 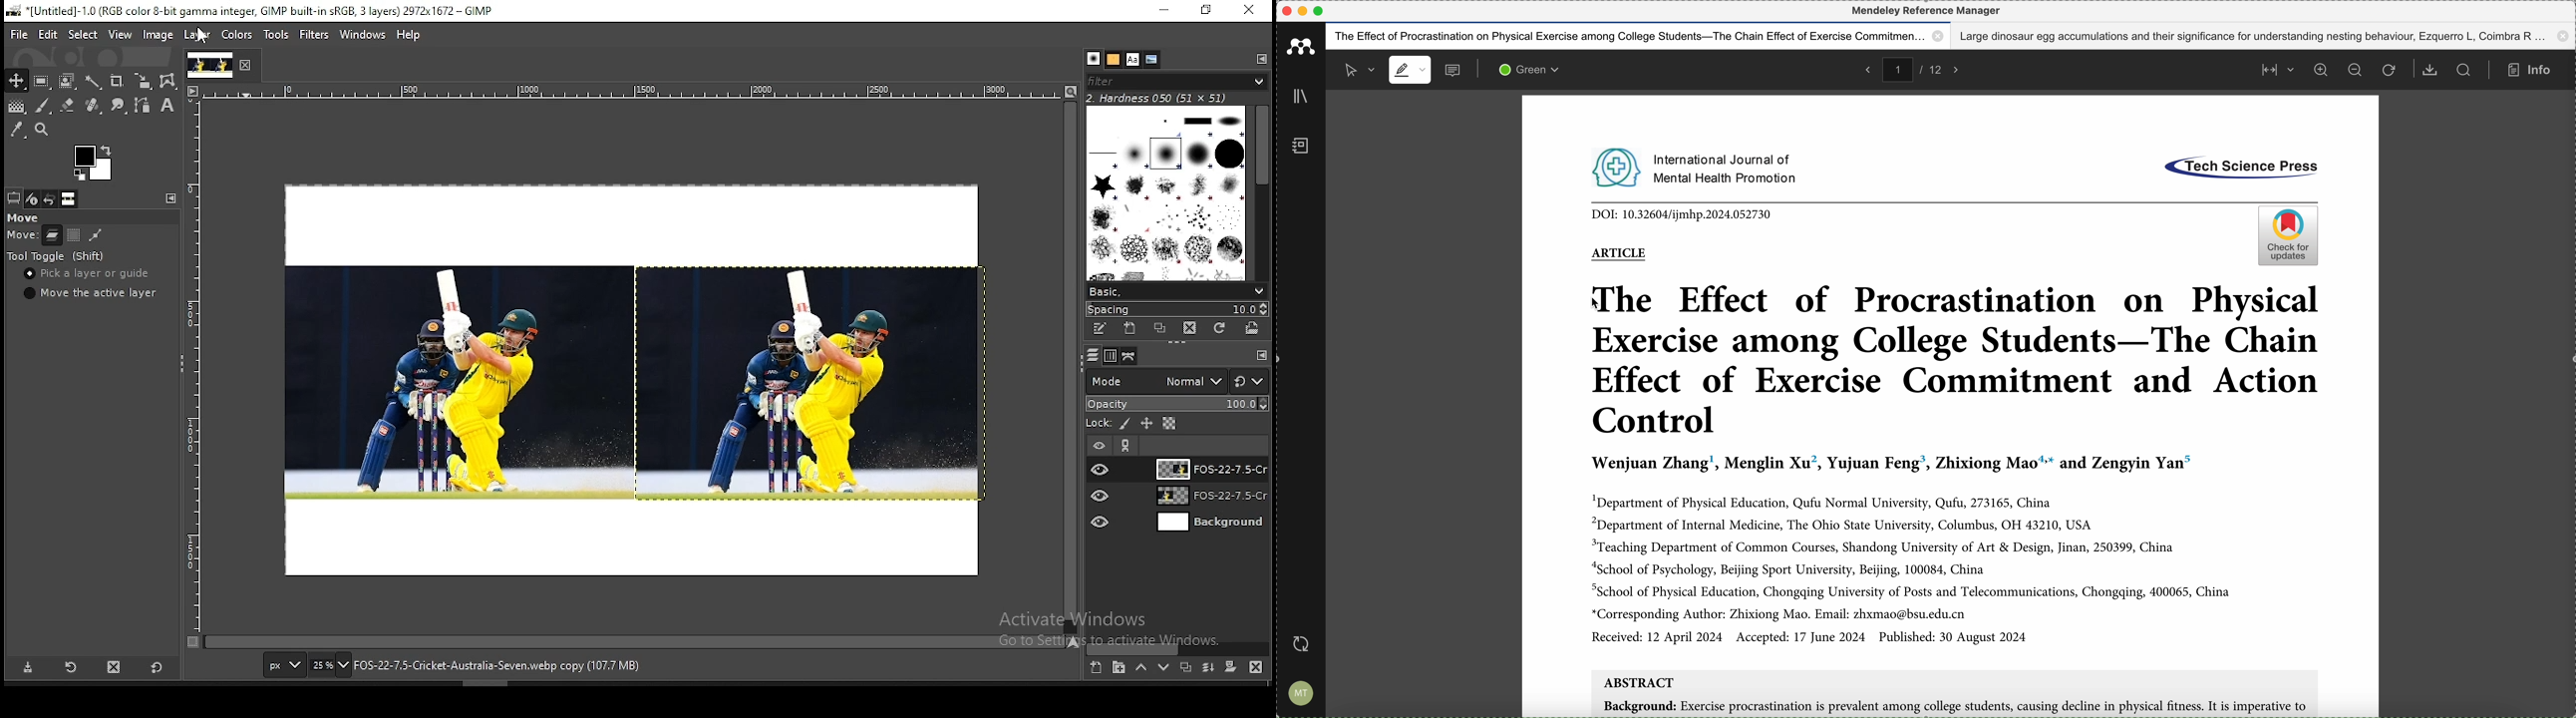 I want to click on restore to defaults, so click(x=159, y=666).